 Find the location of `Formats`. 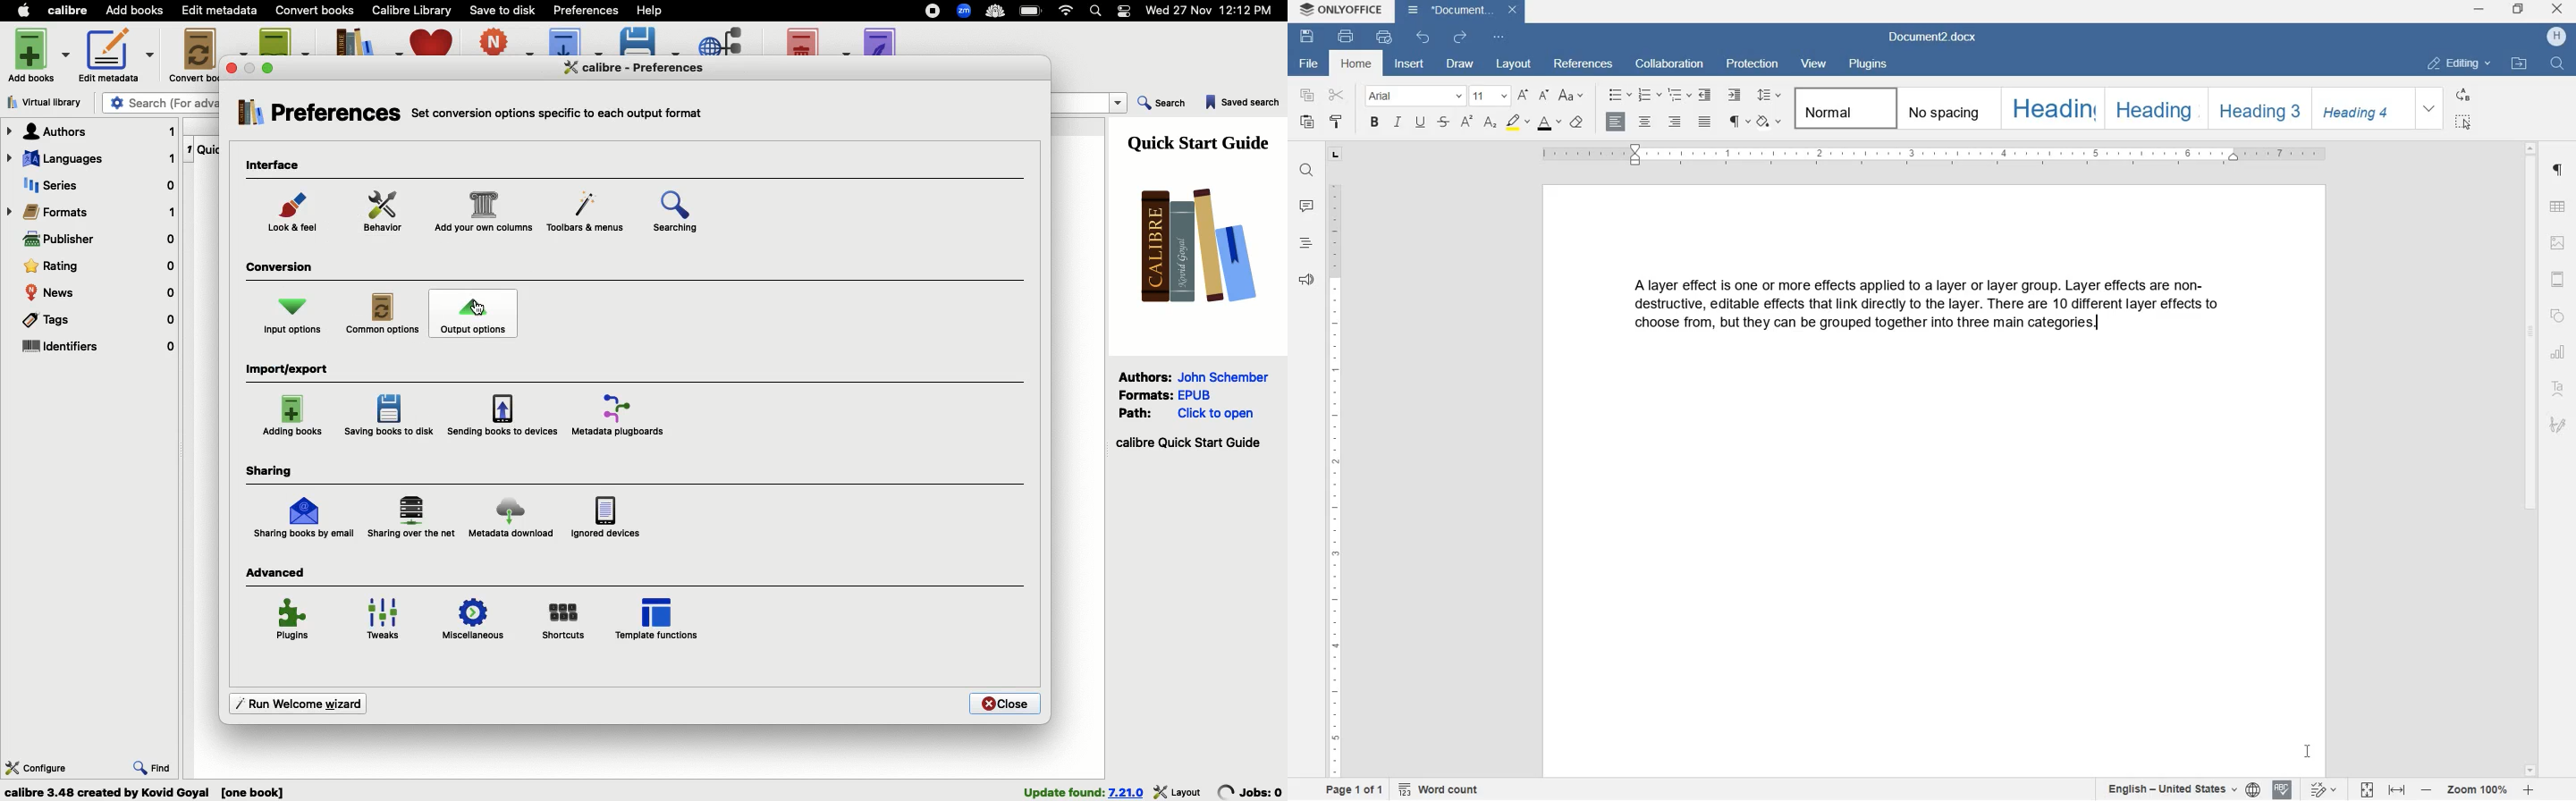

Formats is located at coordinates (92, 212).